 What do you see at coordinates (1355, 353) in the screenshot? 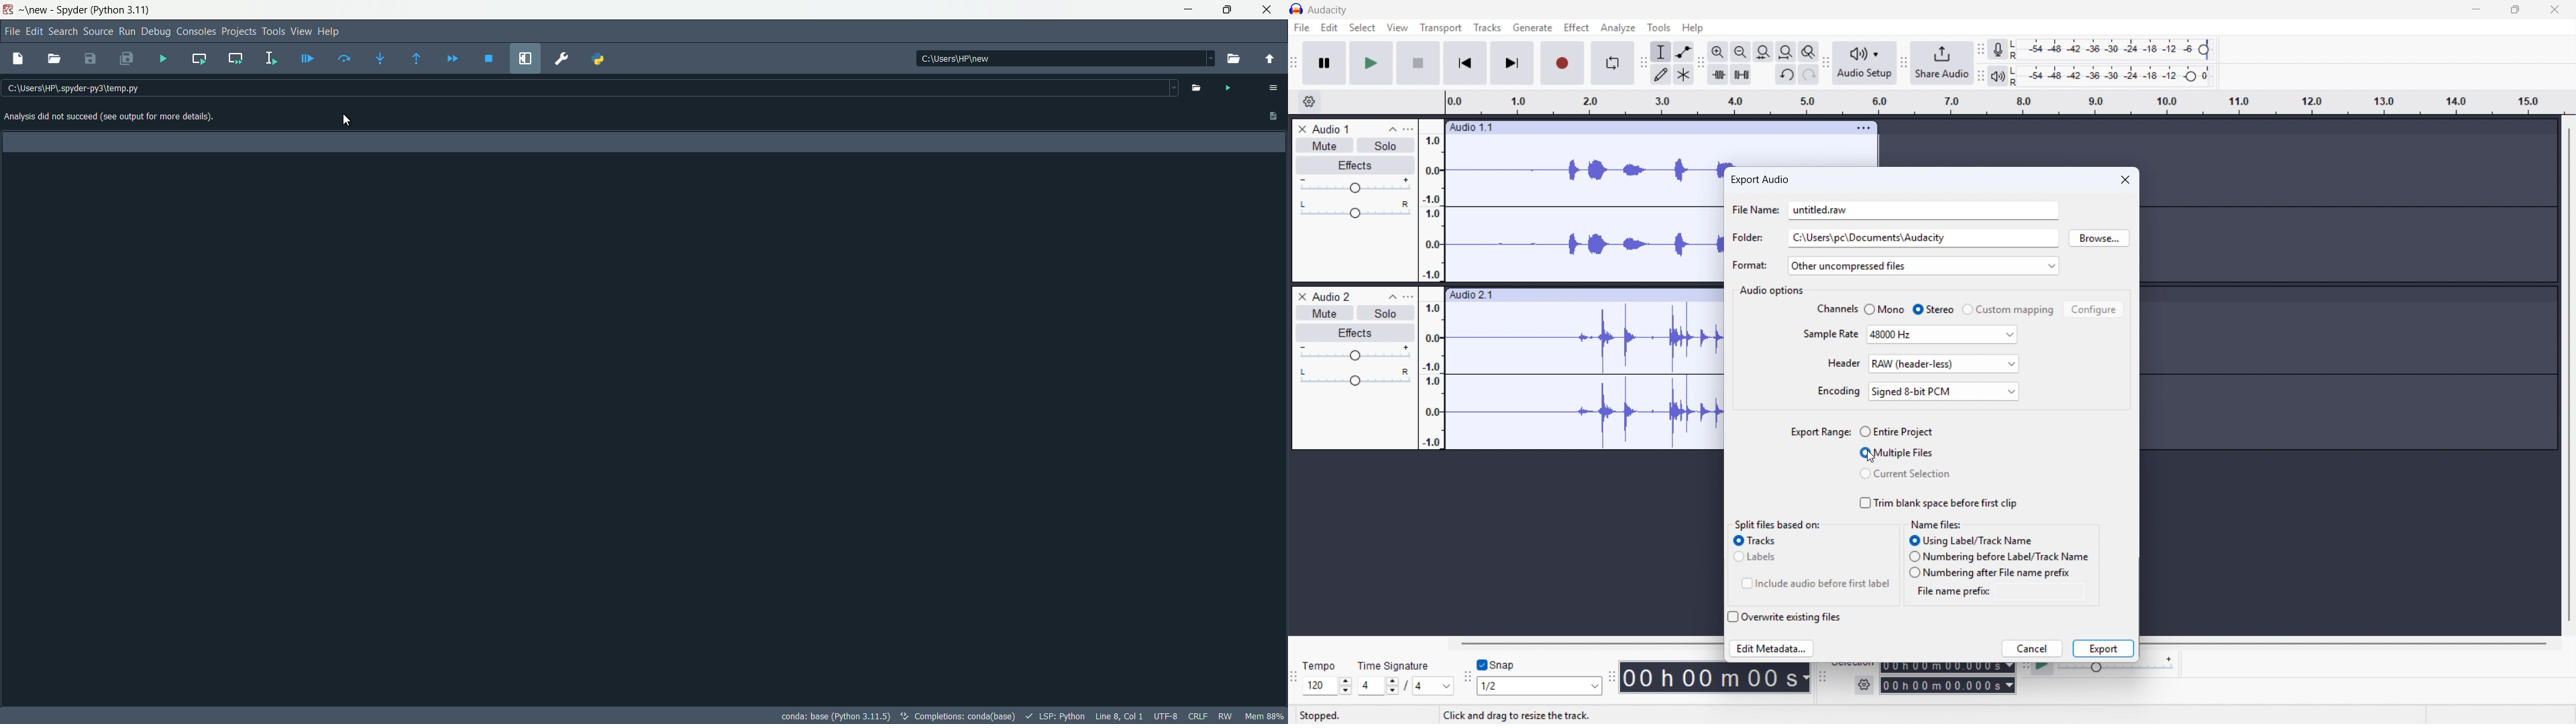
I see `gain ` at bounding box center [1355, 353].